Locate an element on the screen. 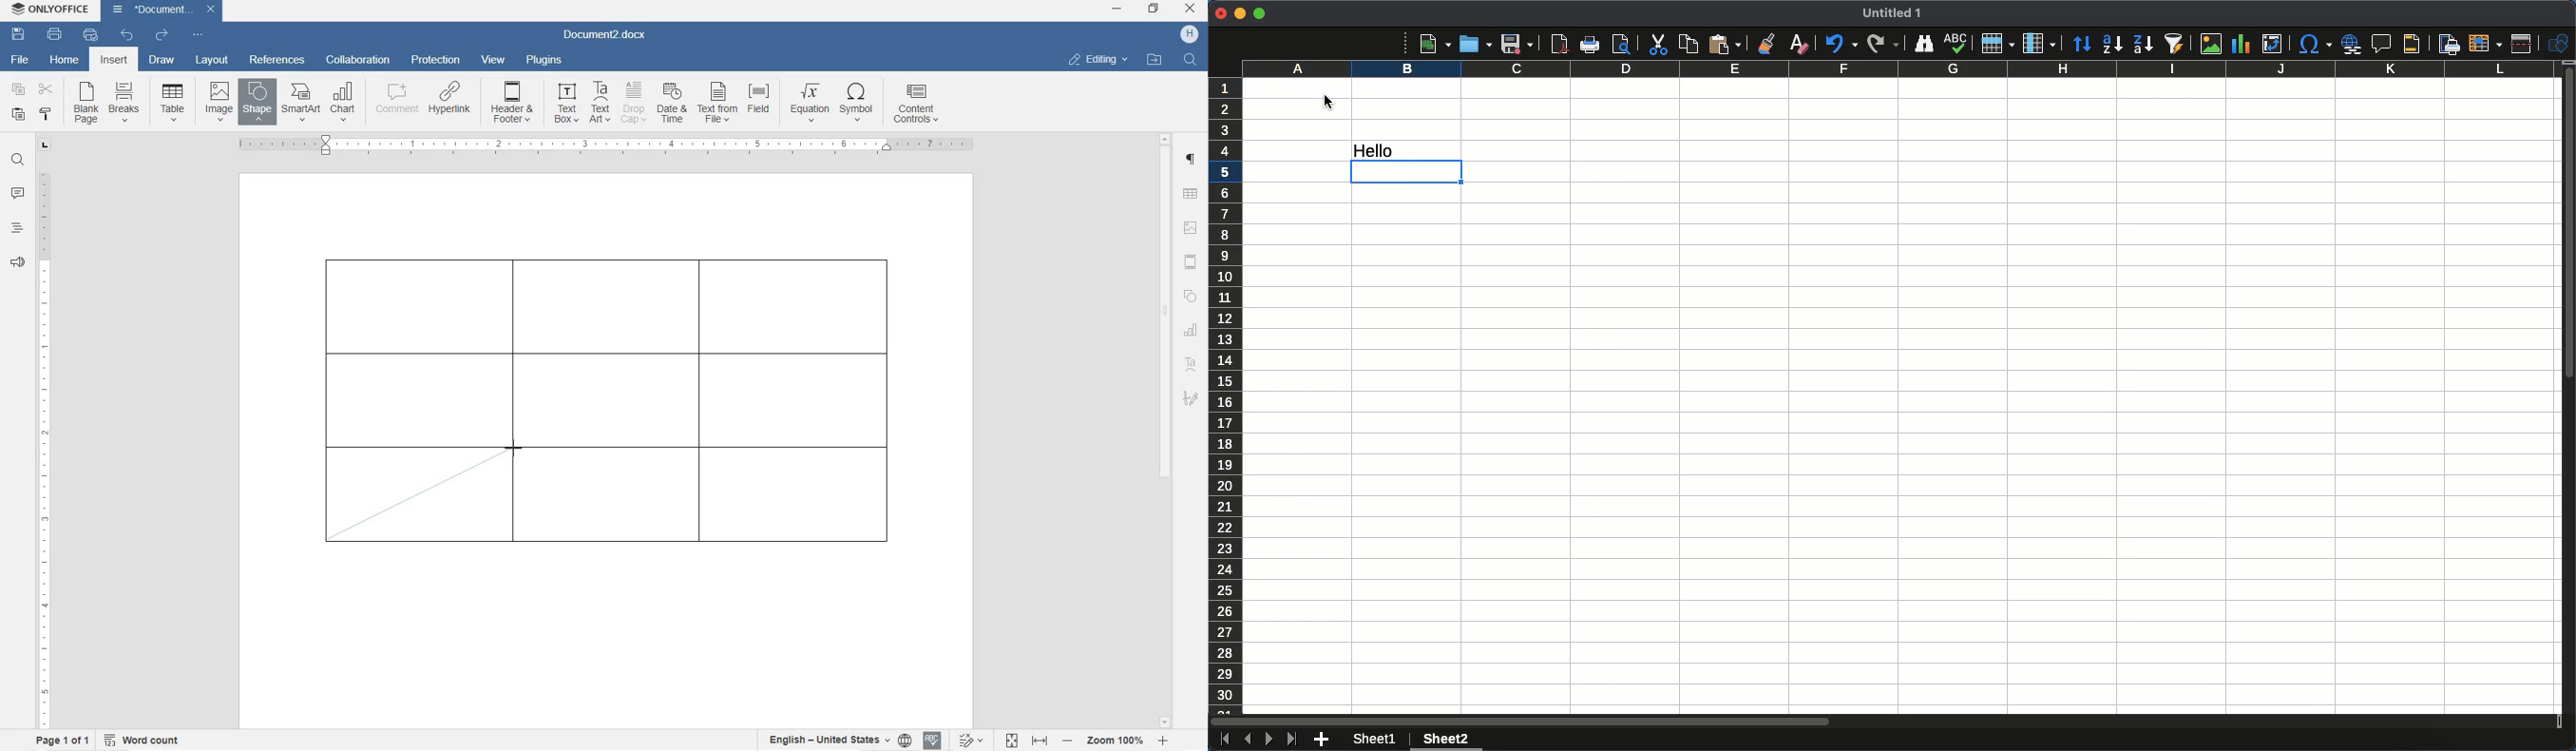  word count is located at coordinates (143, 739).